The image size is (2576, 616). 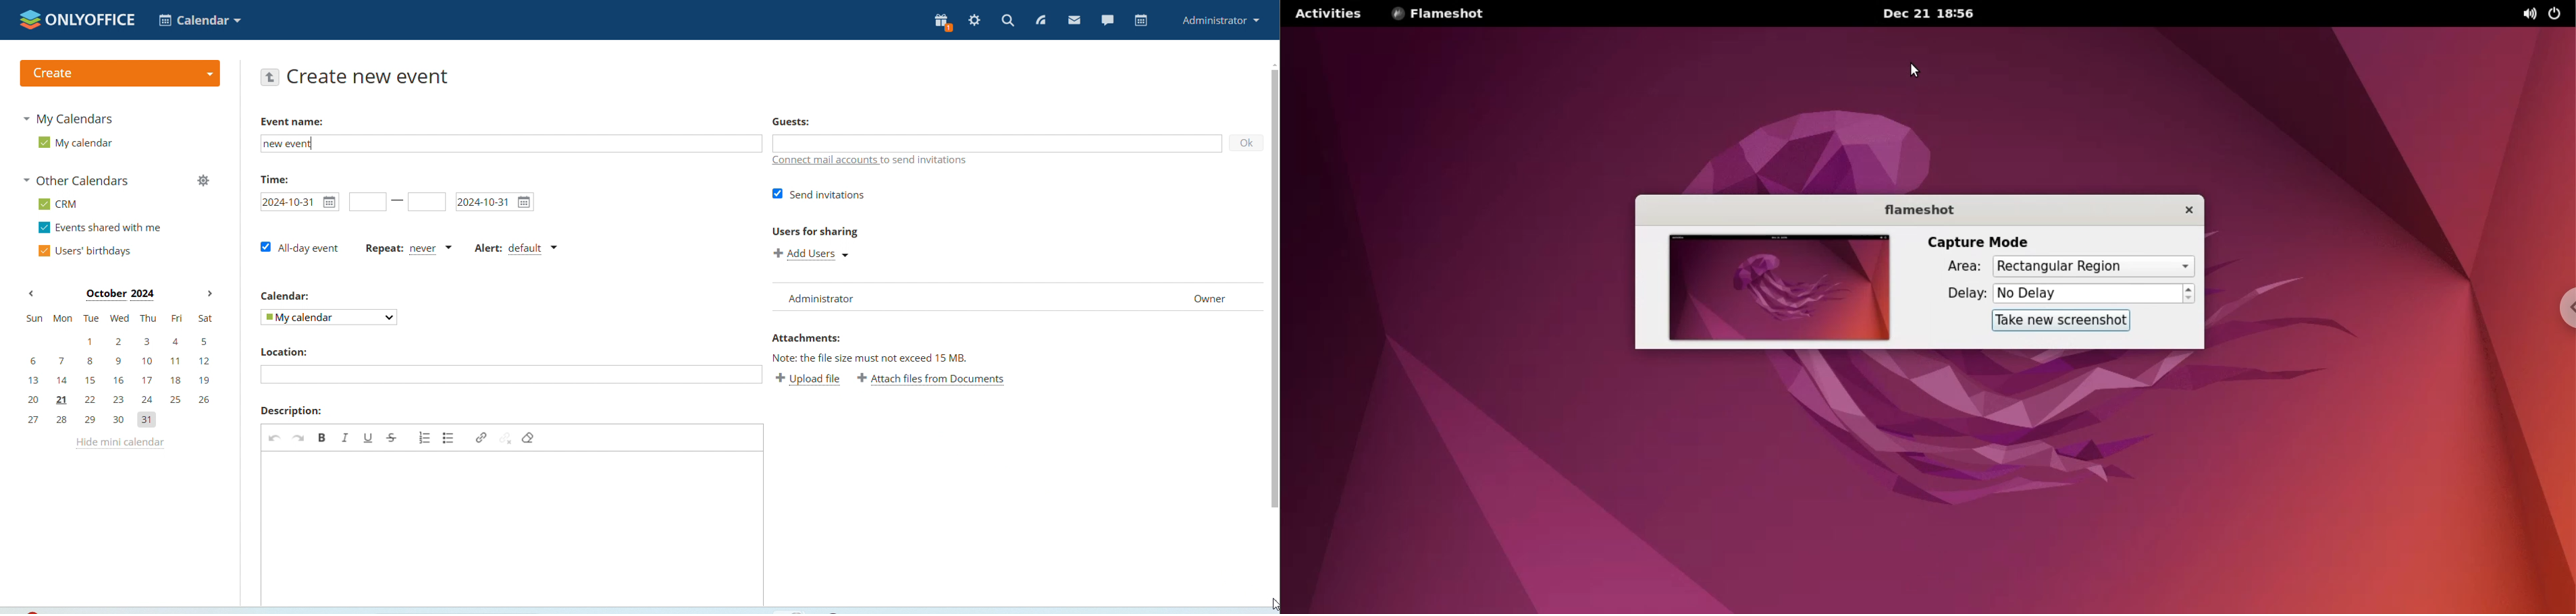 What do you see at coordinates (809, 380) in the screenshot?
I see `upload file` at bounding box center [809, 380].